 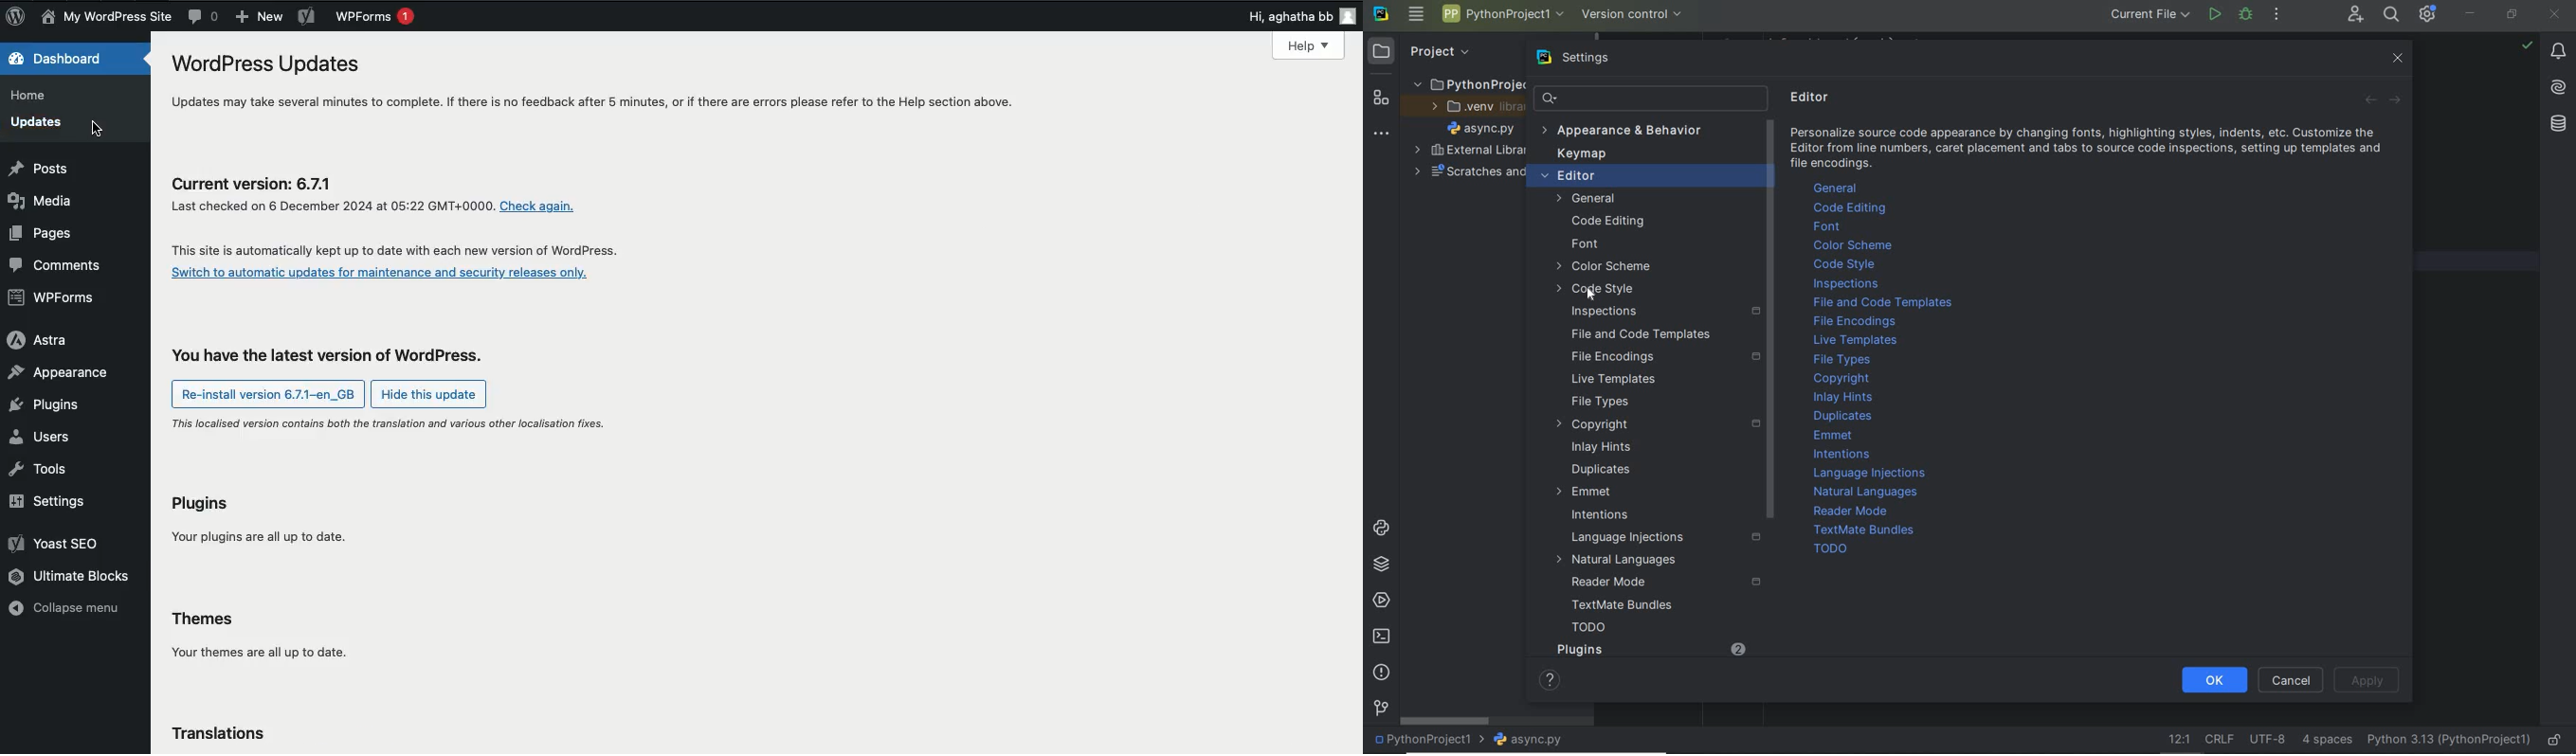 What do you see at coordinates (1600, 402) in the screenshot?
I see `File Types` at bounding box center [1600, 402].